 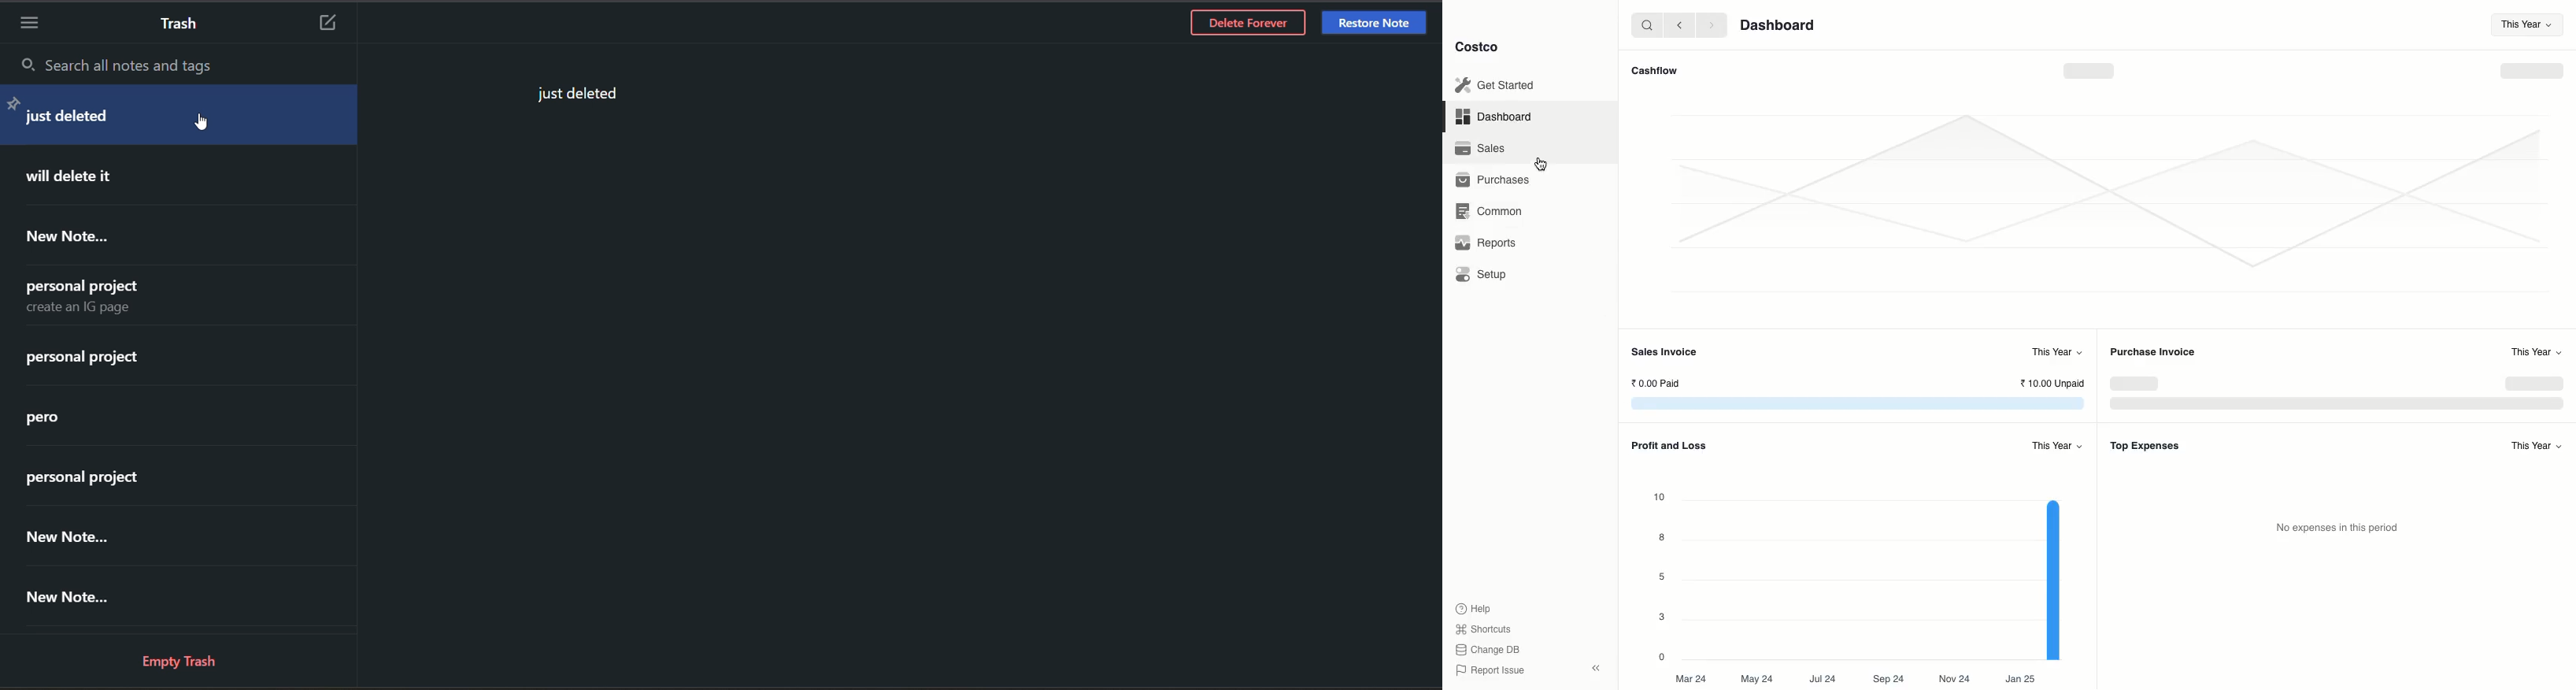 I want to click on 0.00 Paid, so click(x=1657, y=384).